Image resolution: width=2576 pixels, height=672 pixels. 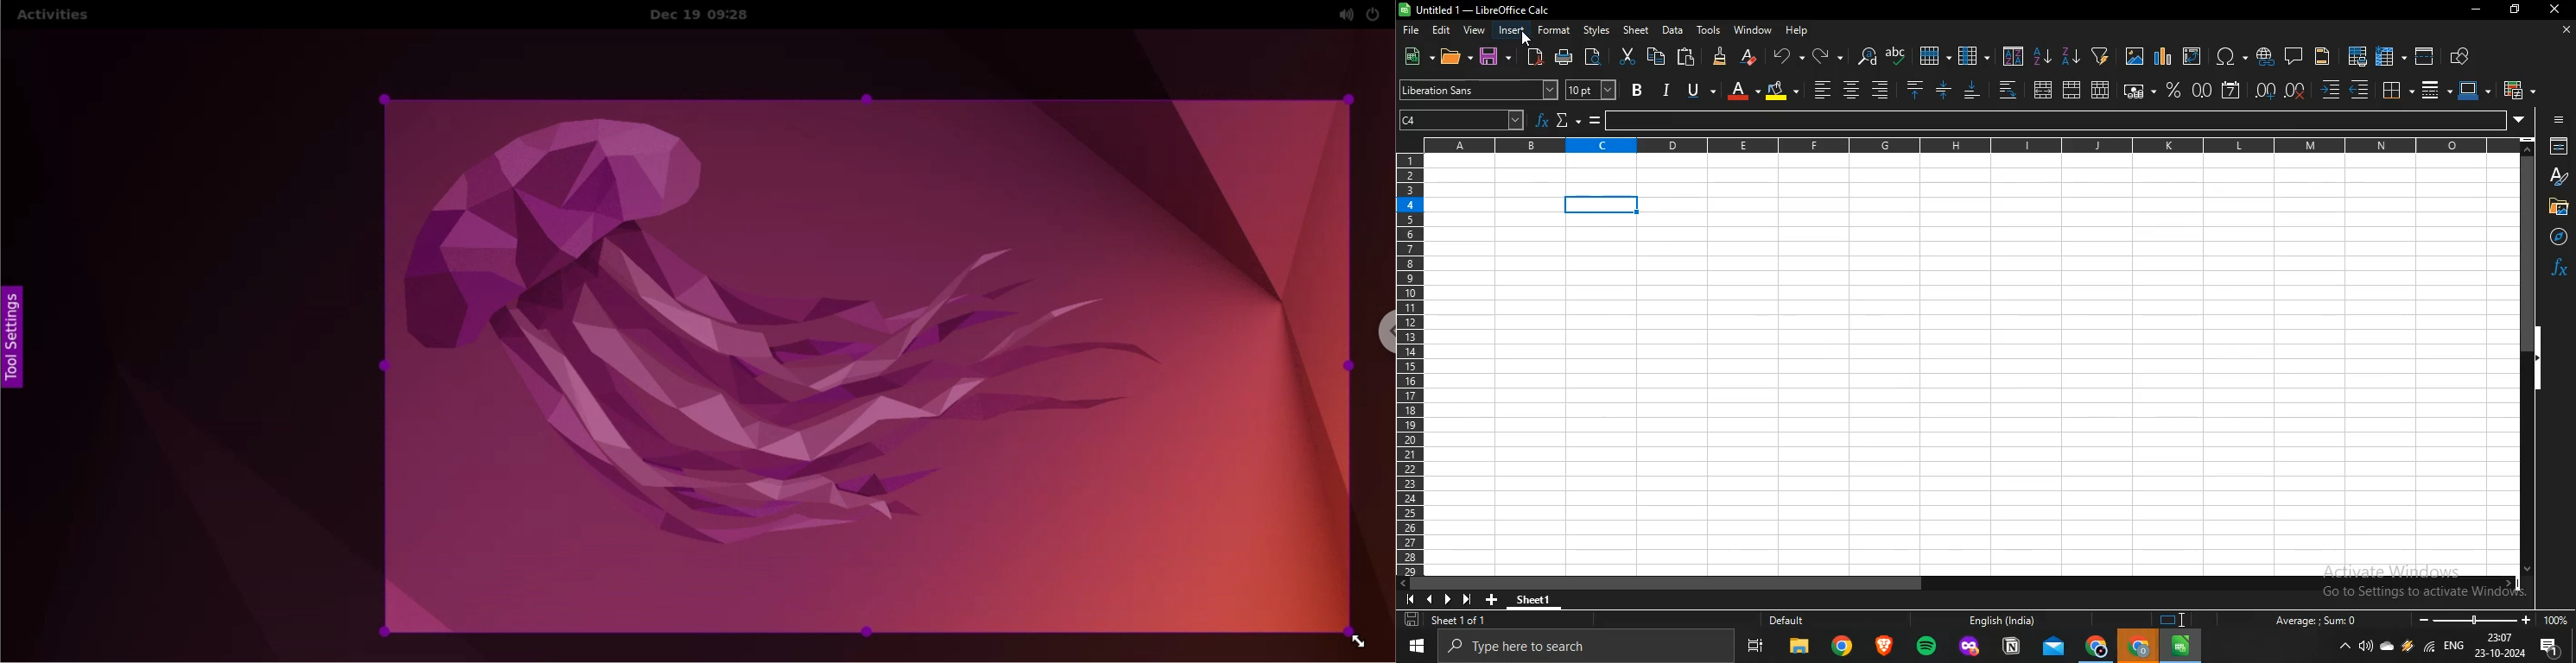 I want to click on format as percent , so click(x=2173, y=89).